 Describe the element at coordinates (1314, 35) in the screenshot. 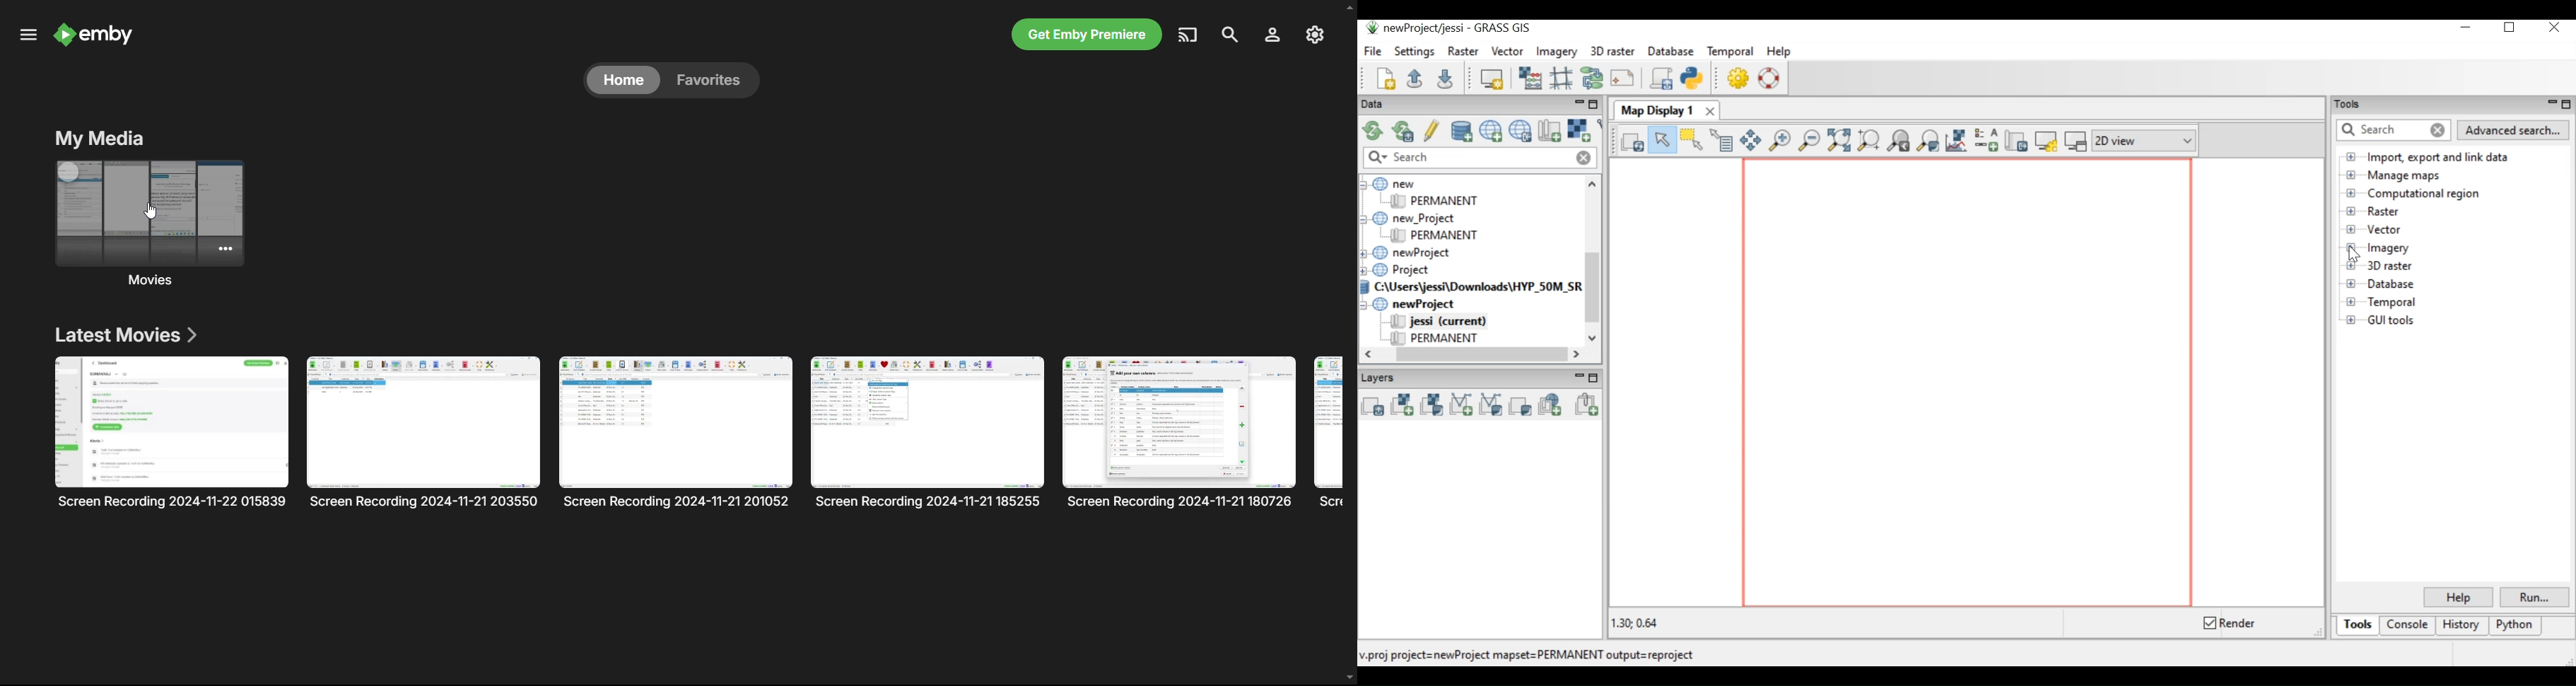

I see `settings` at that location.